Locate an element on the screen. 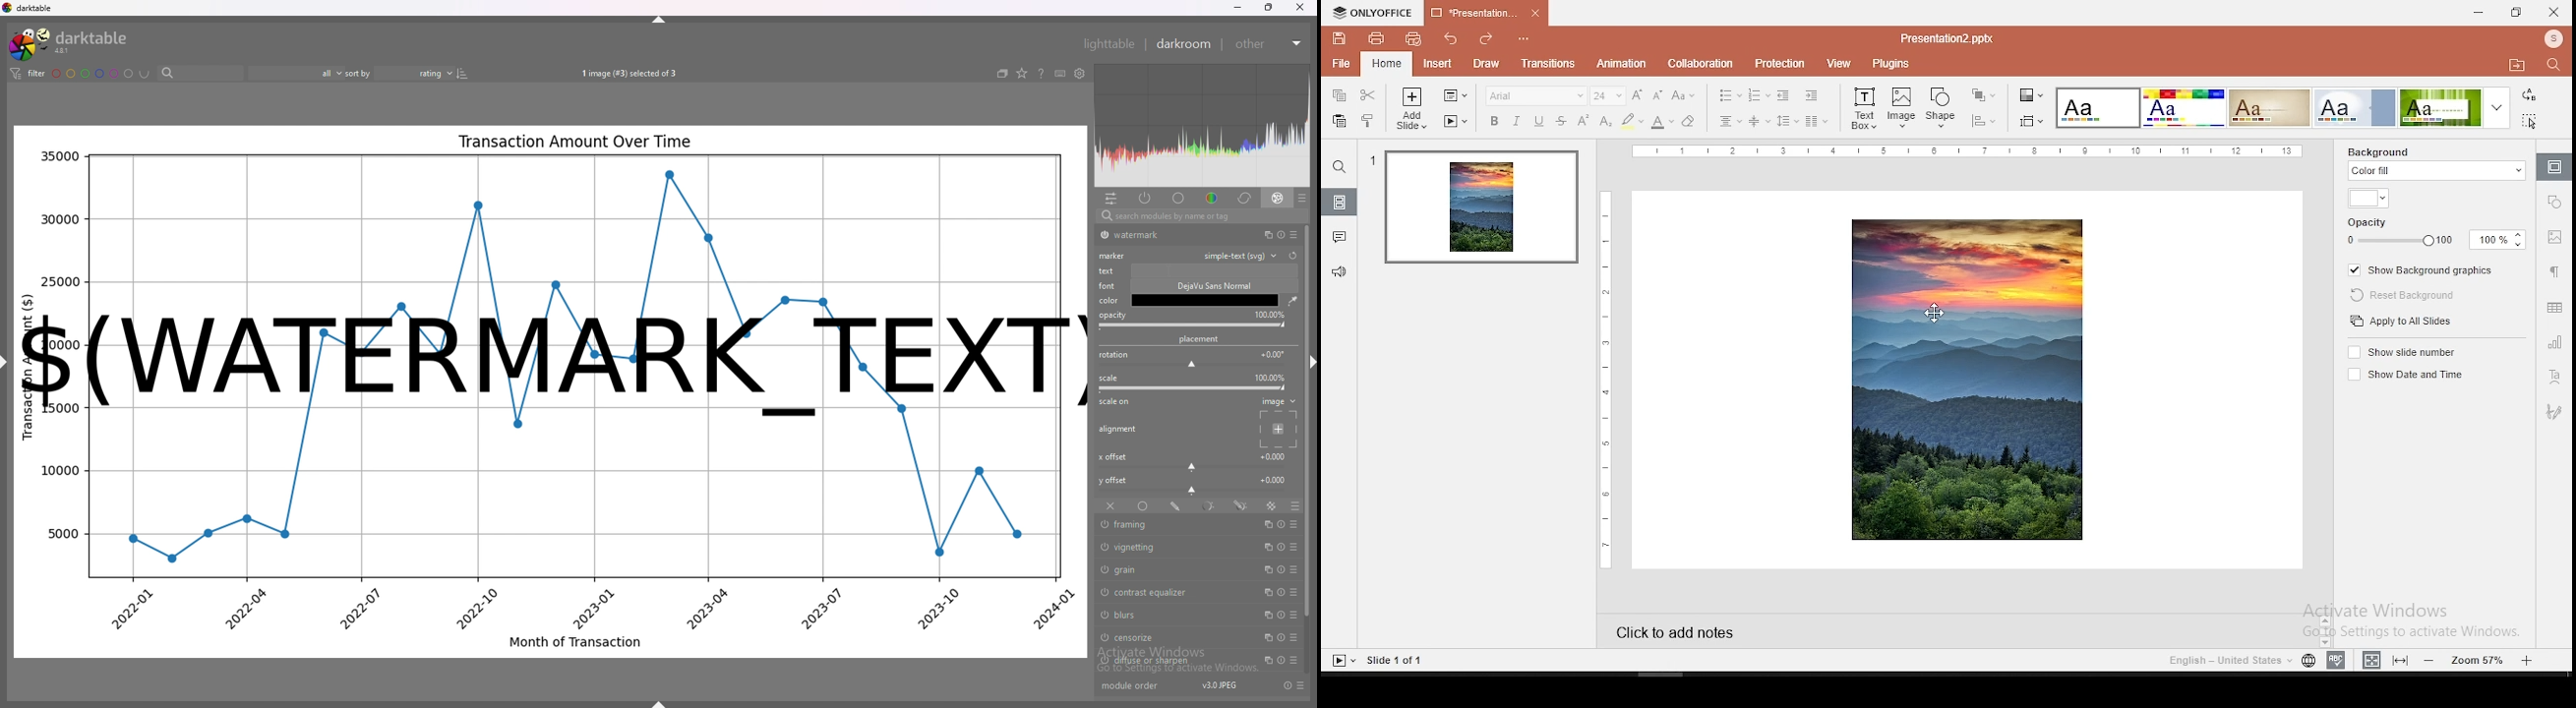 The height and width of the screenshot is (728, 2576). x offset is located at coordinates (1275, 456).